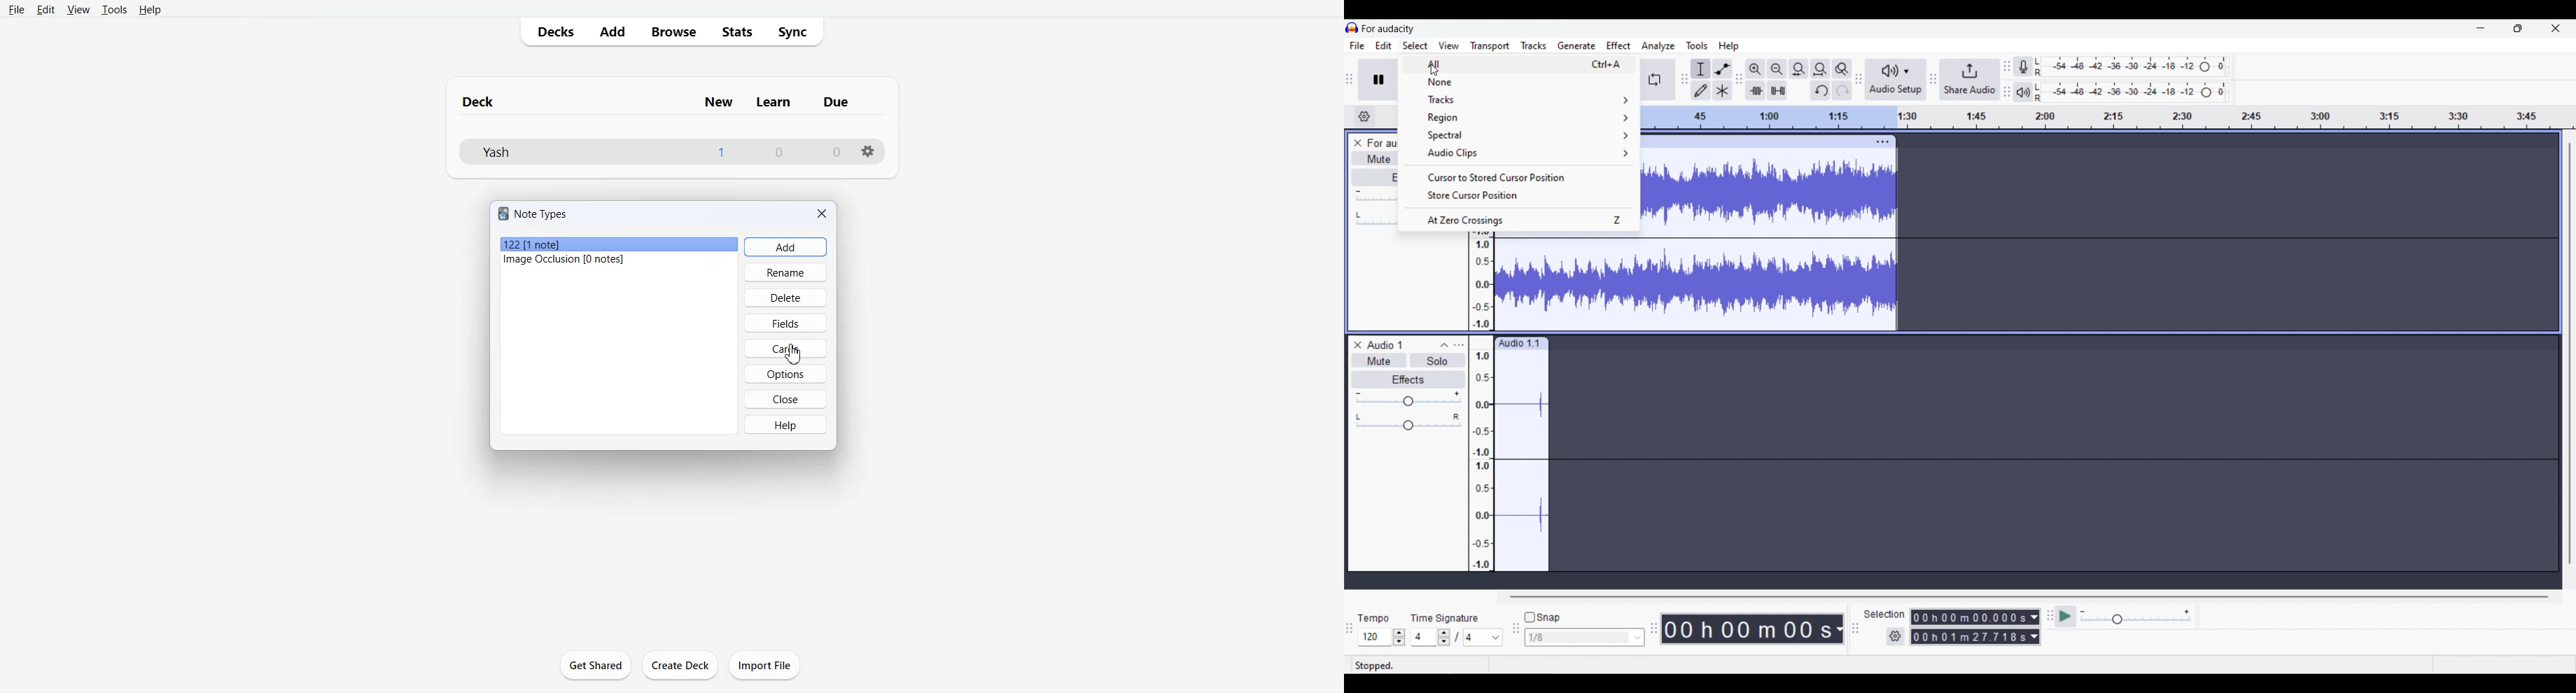 Image resolution: width=2576 pixels, height=700 pixels. I want to click on Options, so click(784, 374).